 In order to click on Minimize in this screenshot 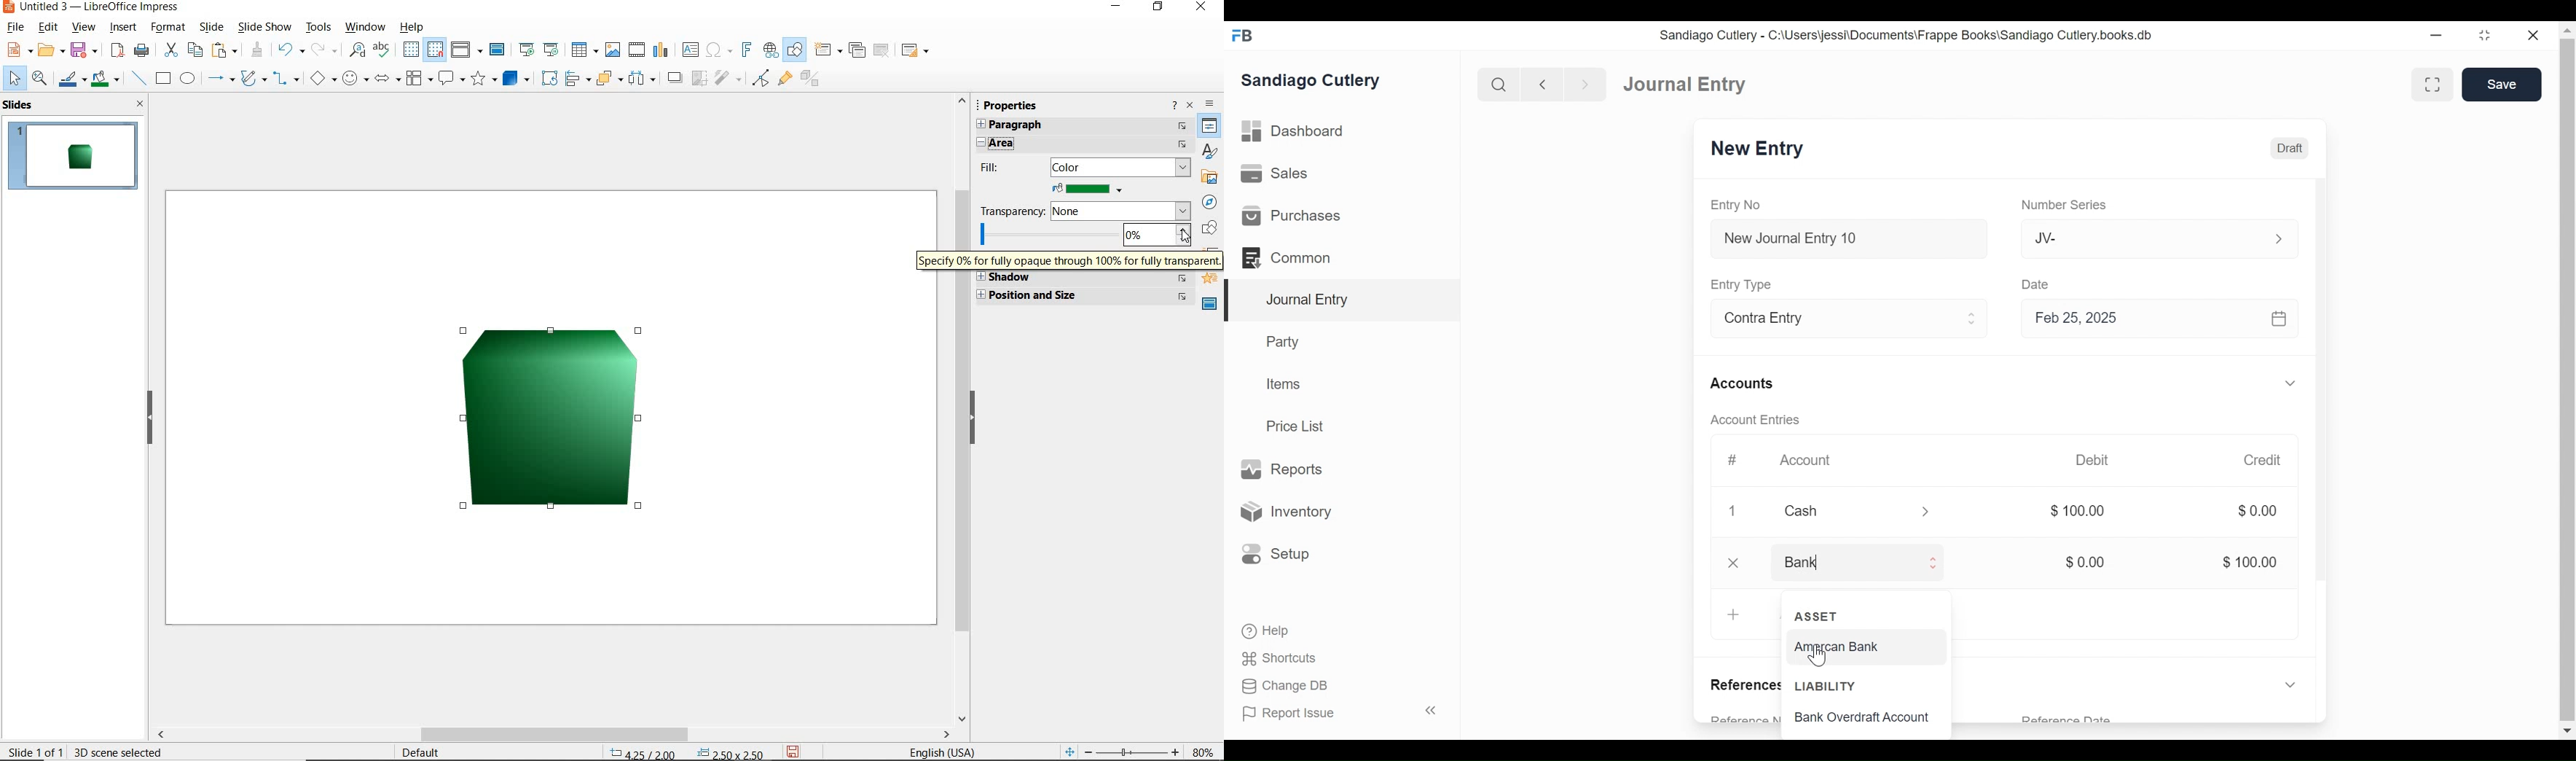, I will do `click(2435, 37)`.